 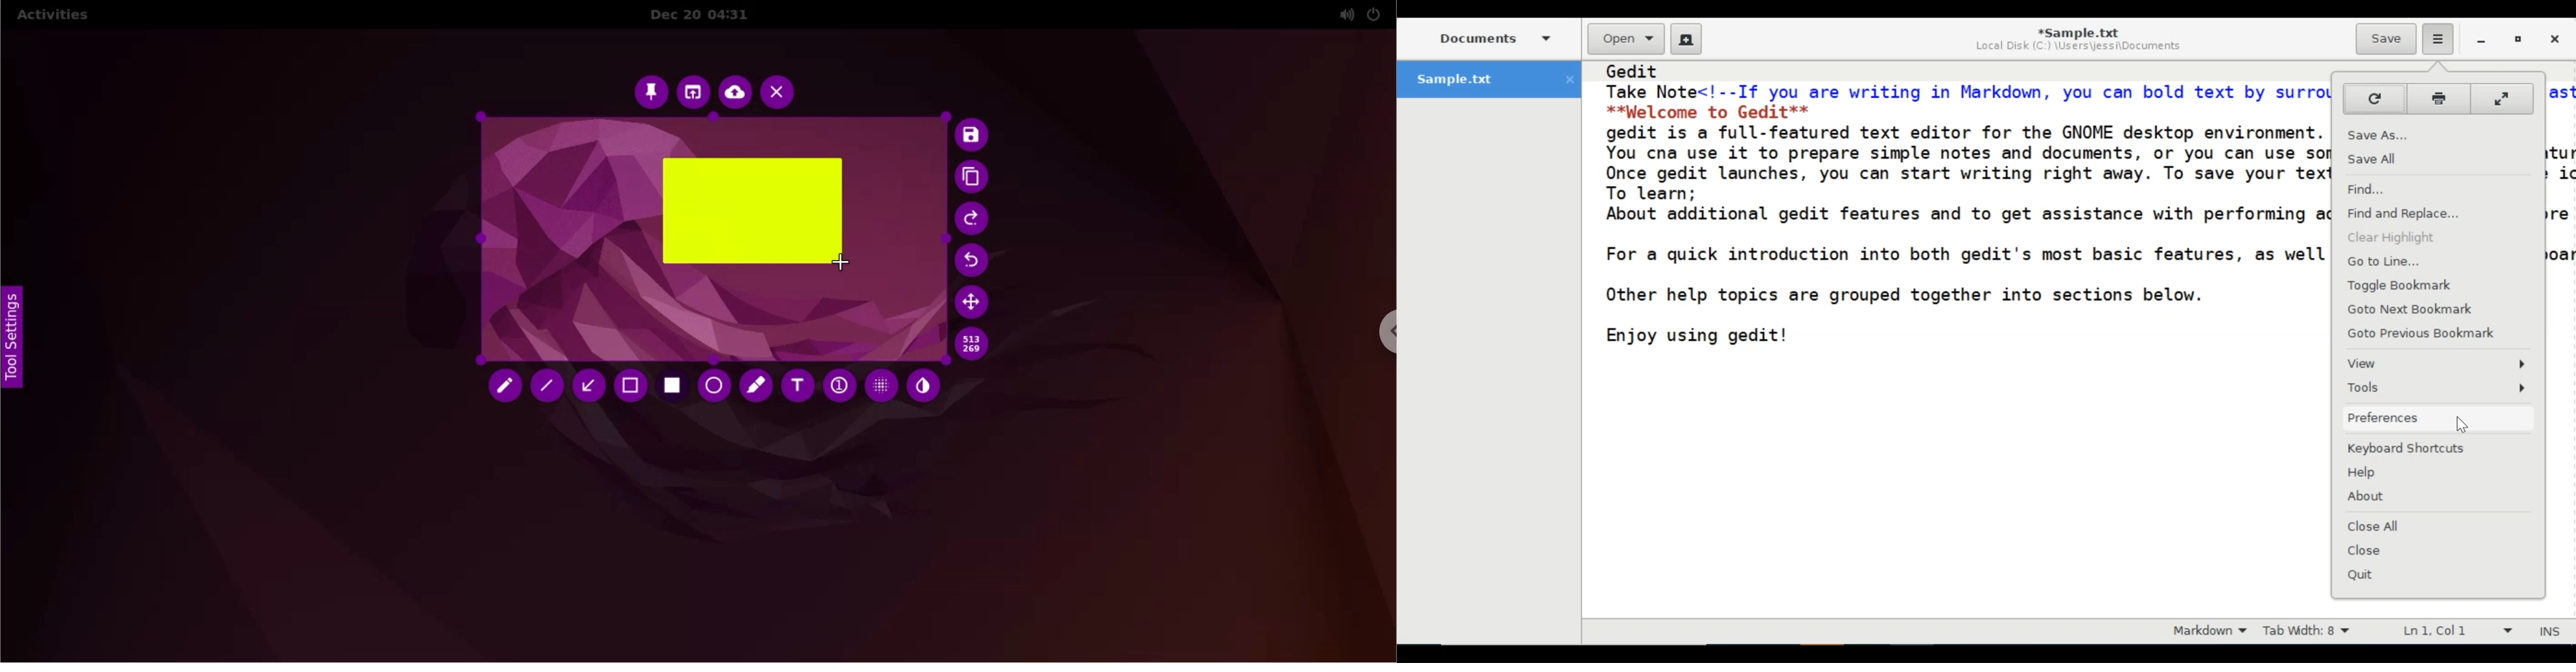 I want to click on Find, so click(x=2378, y=190).